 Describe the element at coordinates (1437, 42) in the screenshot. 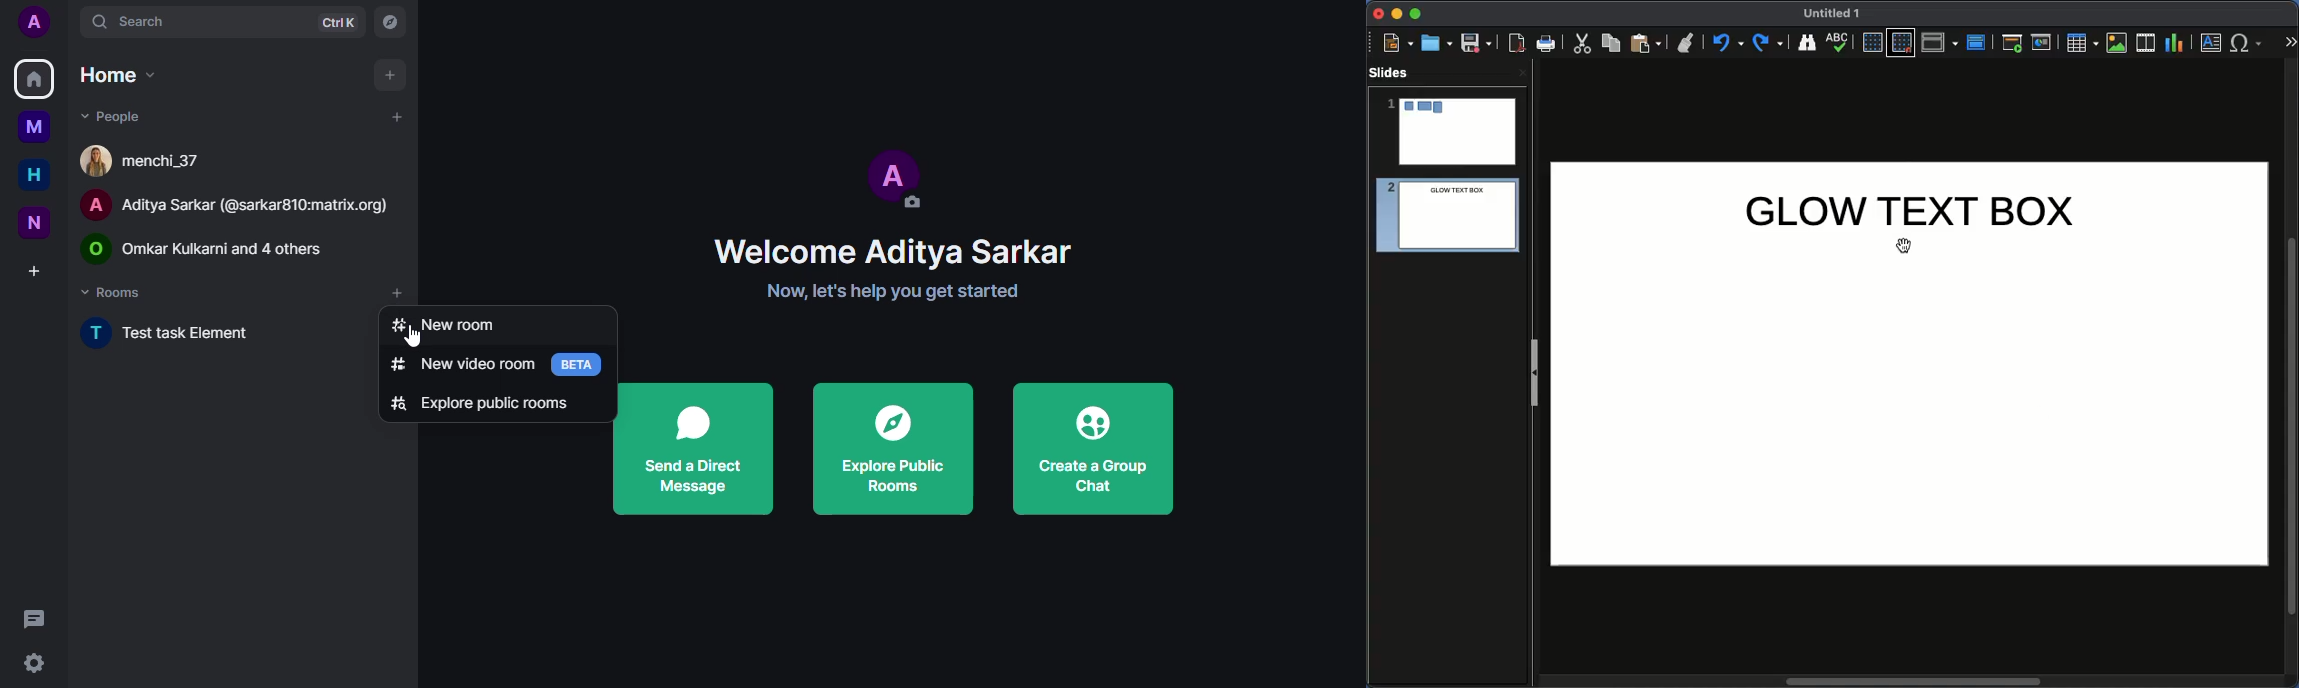

I see `Ope` at that location.